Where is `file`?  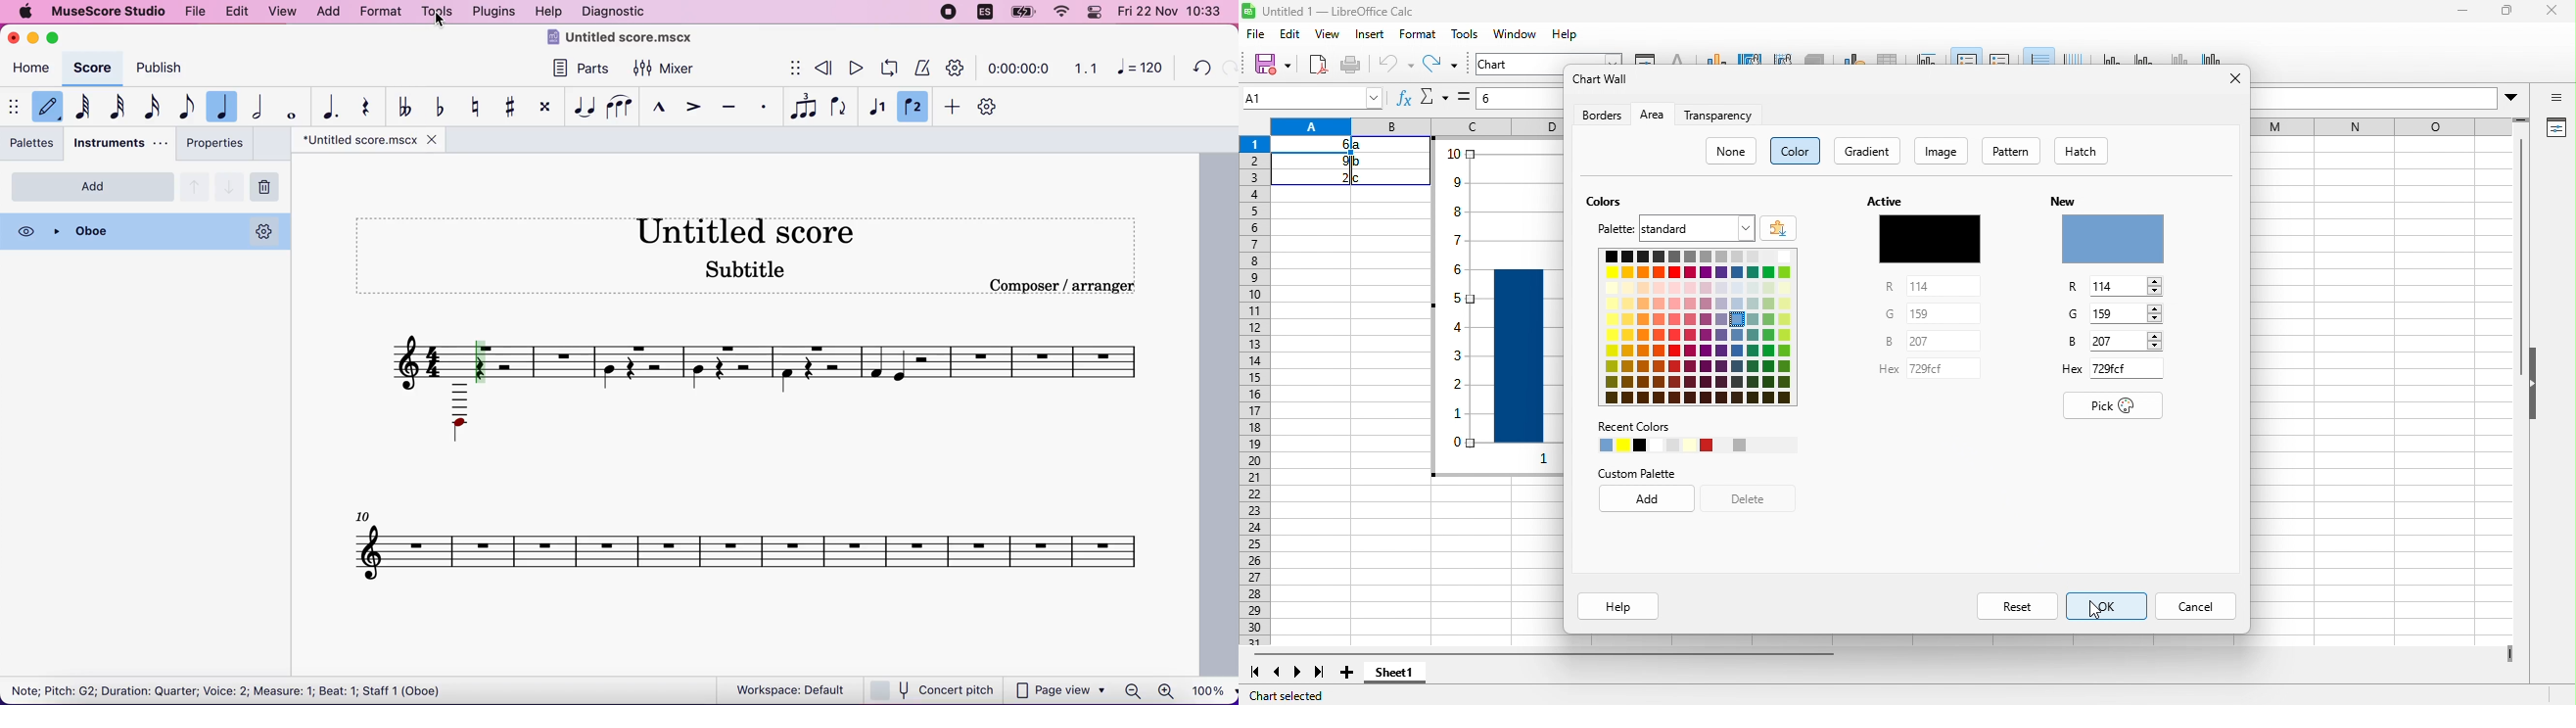 file is located at coordinates (1258, 34).